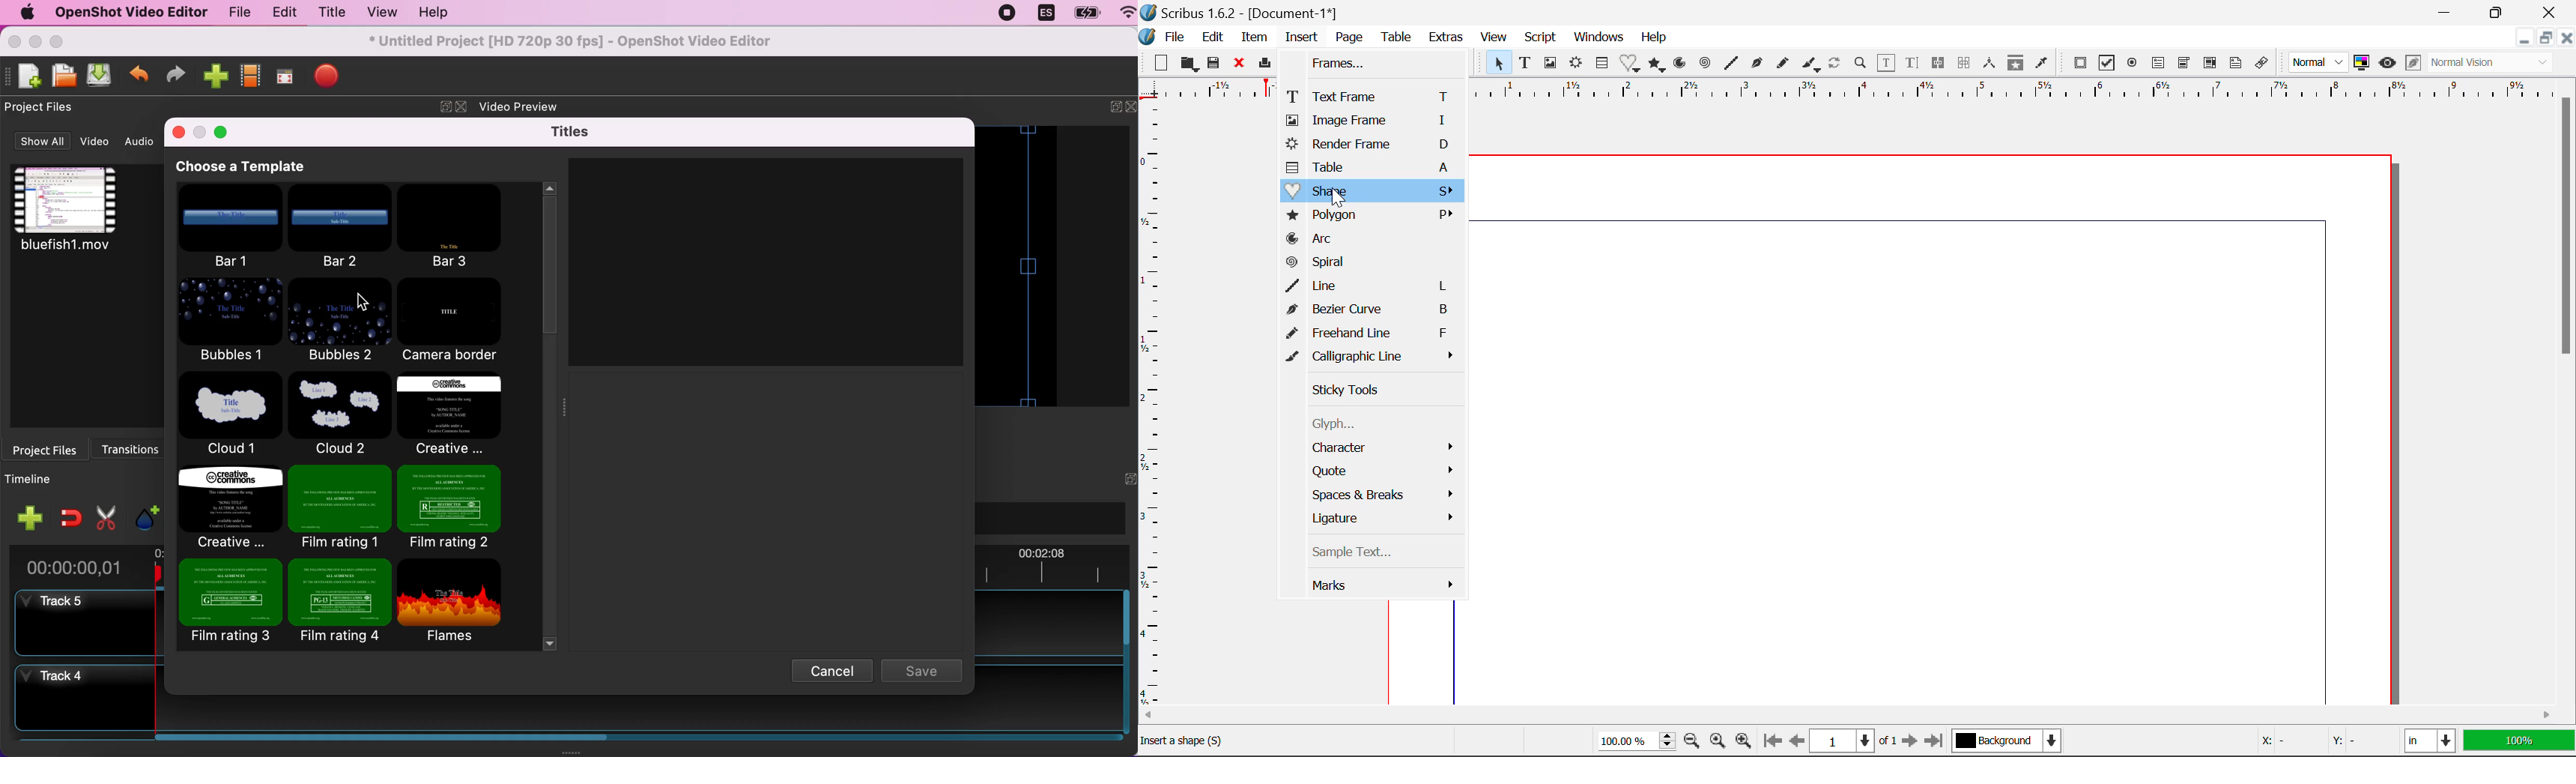 This screenshot has width=2576, height=784. I want to click on 00:00:00,01, so click(75, 564).